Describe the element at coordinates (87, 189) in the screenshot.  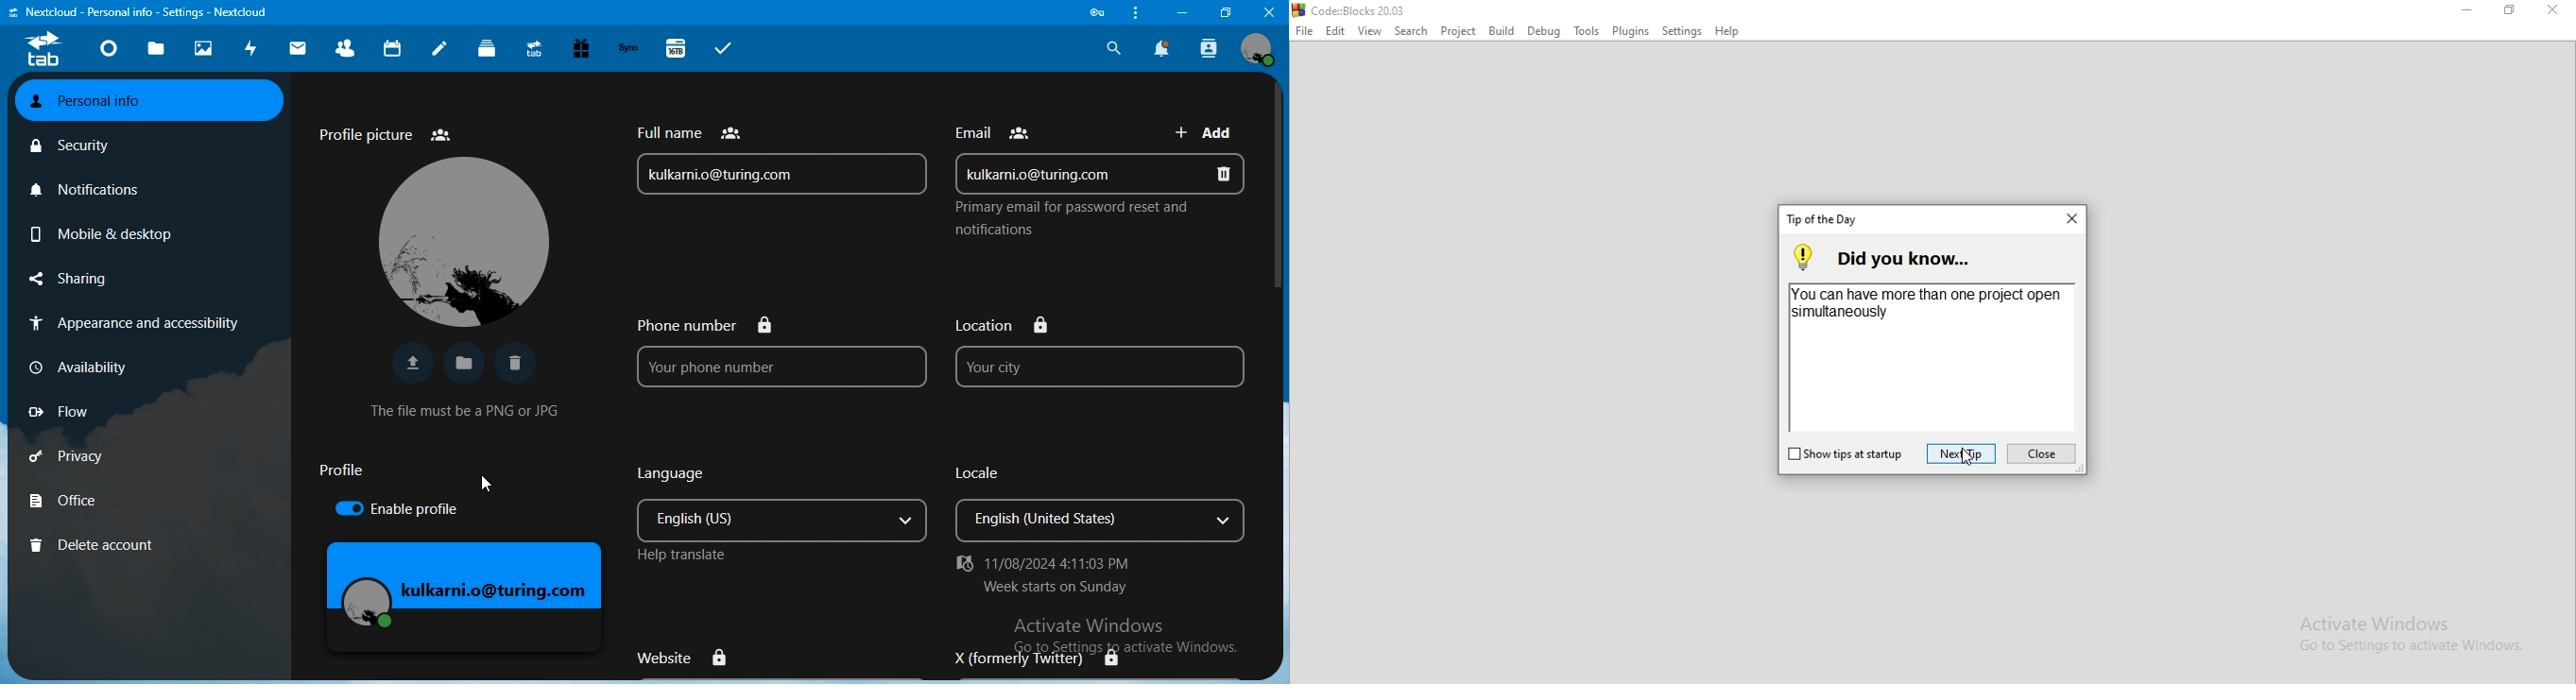
I see `notifications` at that location.